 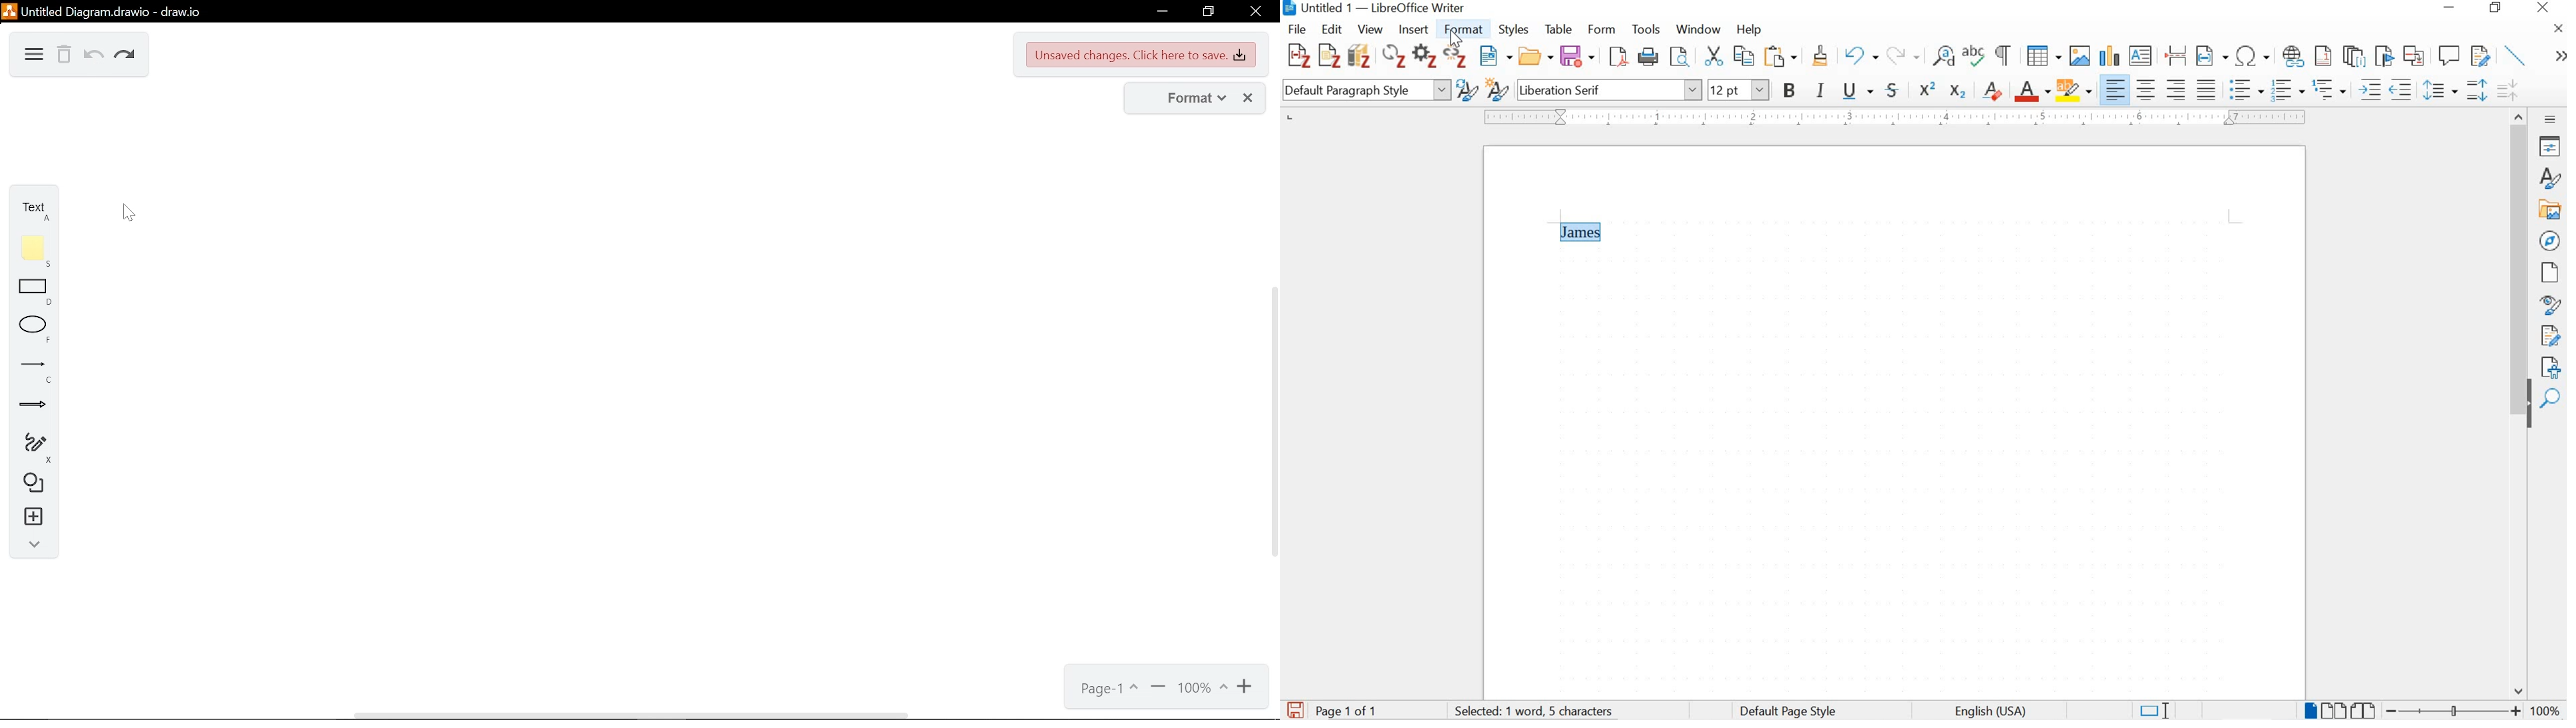 What do you see at coordinates (2383, 56) in the screenshot?
I see `insert bookmark` at bounding box center [2383, 56].